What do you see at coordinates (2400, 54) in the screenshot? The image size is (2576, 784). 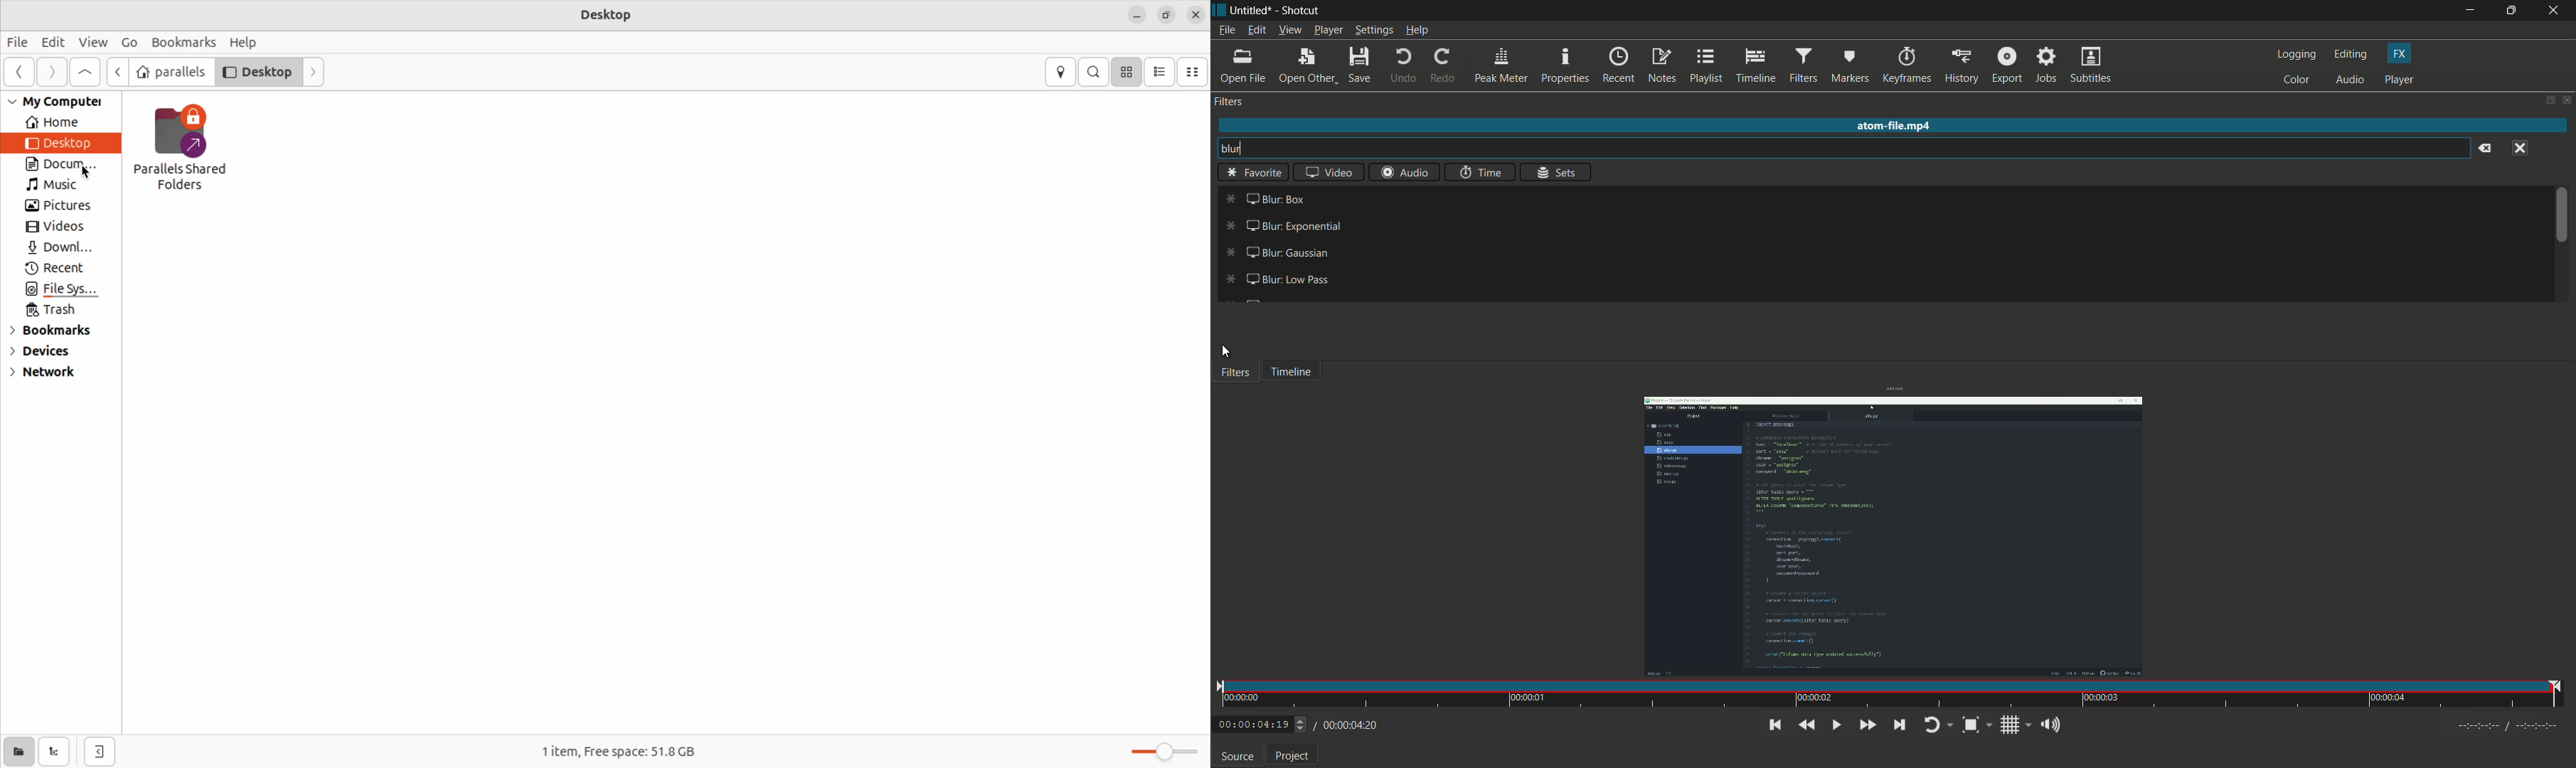 I see `fx` at bounding box center [2400, 54].